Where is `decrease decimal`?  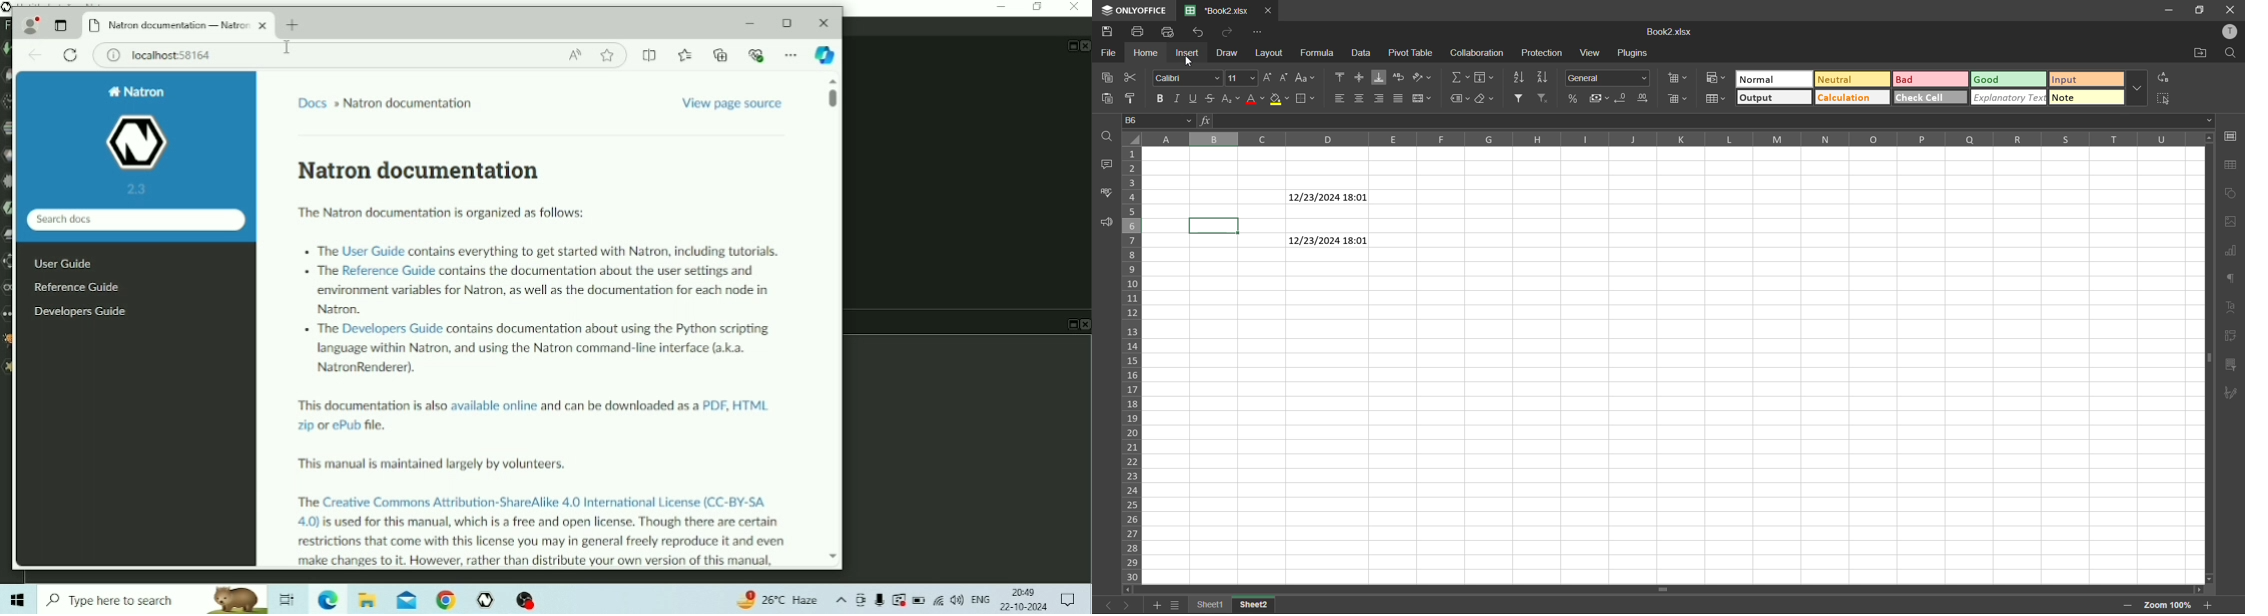
decrease decimal is located at coordinates (1624, 99).